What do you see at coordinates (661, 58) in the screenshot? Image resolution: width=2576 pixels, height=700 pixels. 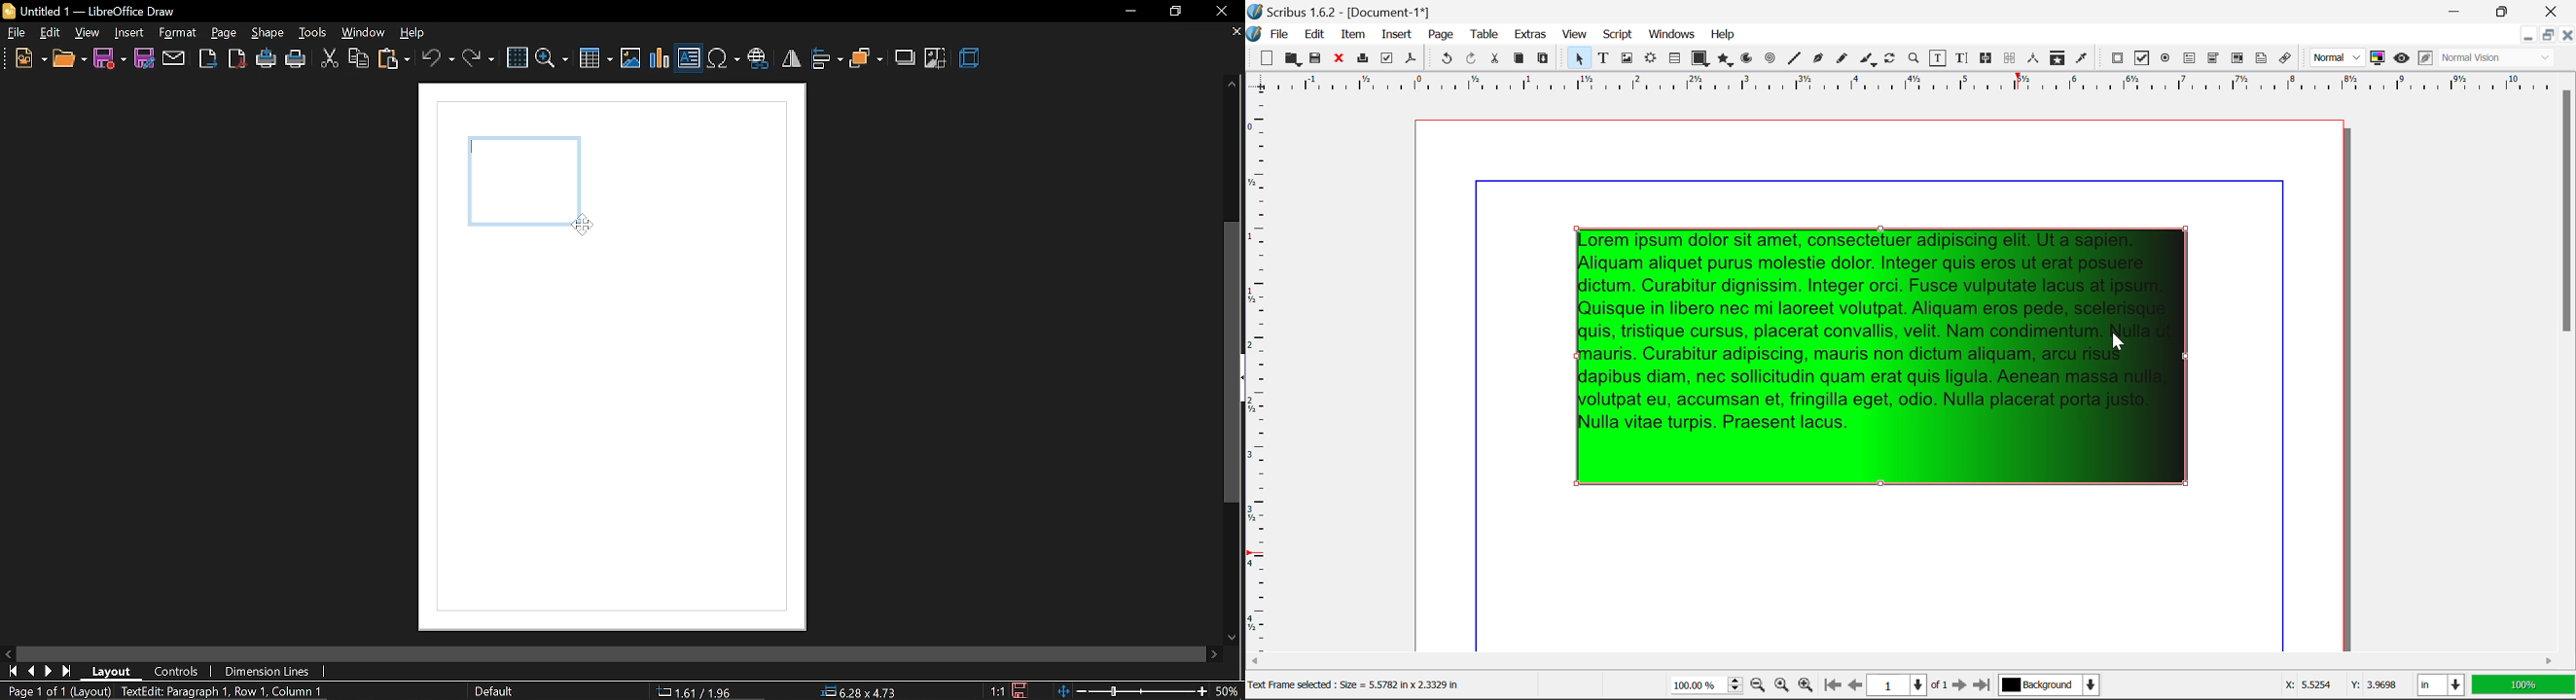 I see `insert chart` at bounding box center [661, 58].